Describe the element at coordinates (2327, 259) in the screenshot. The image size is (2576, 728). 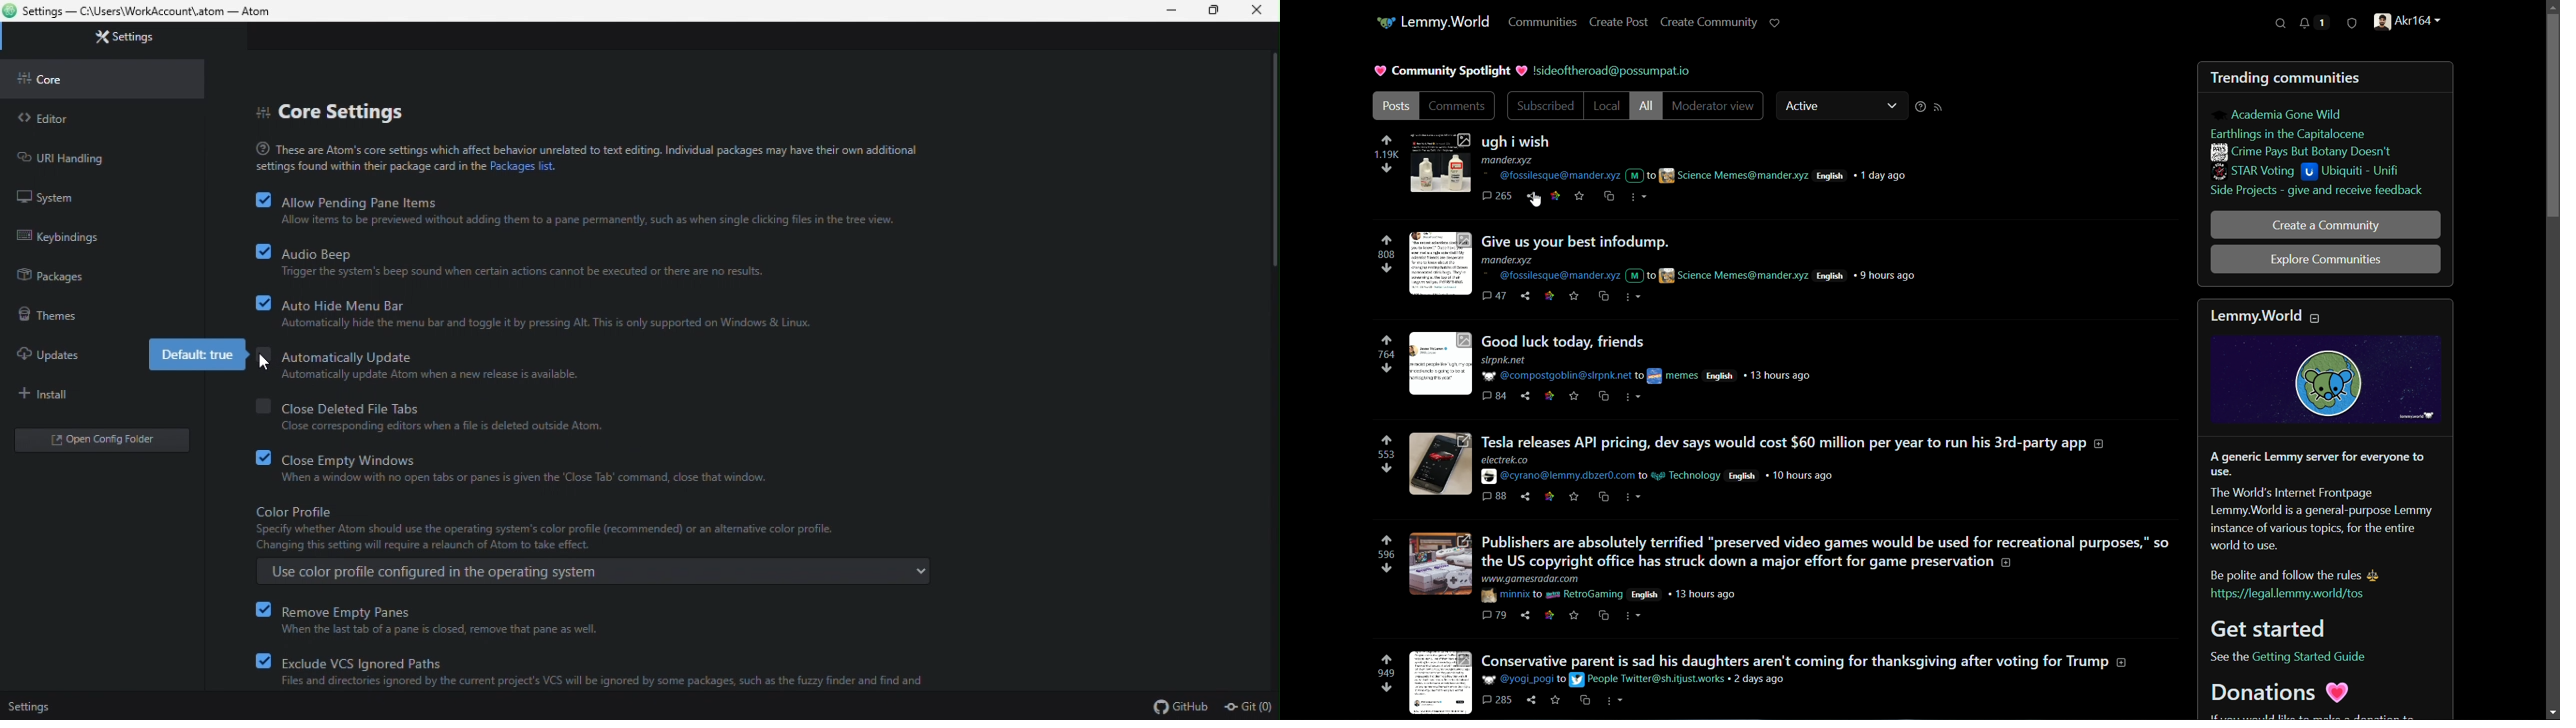
I see `explore communities` at that location.